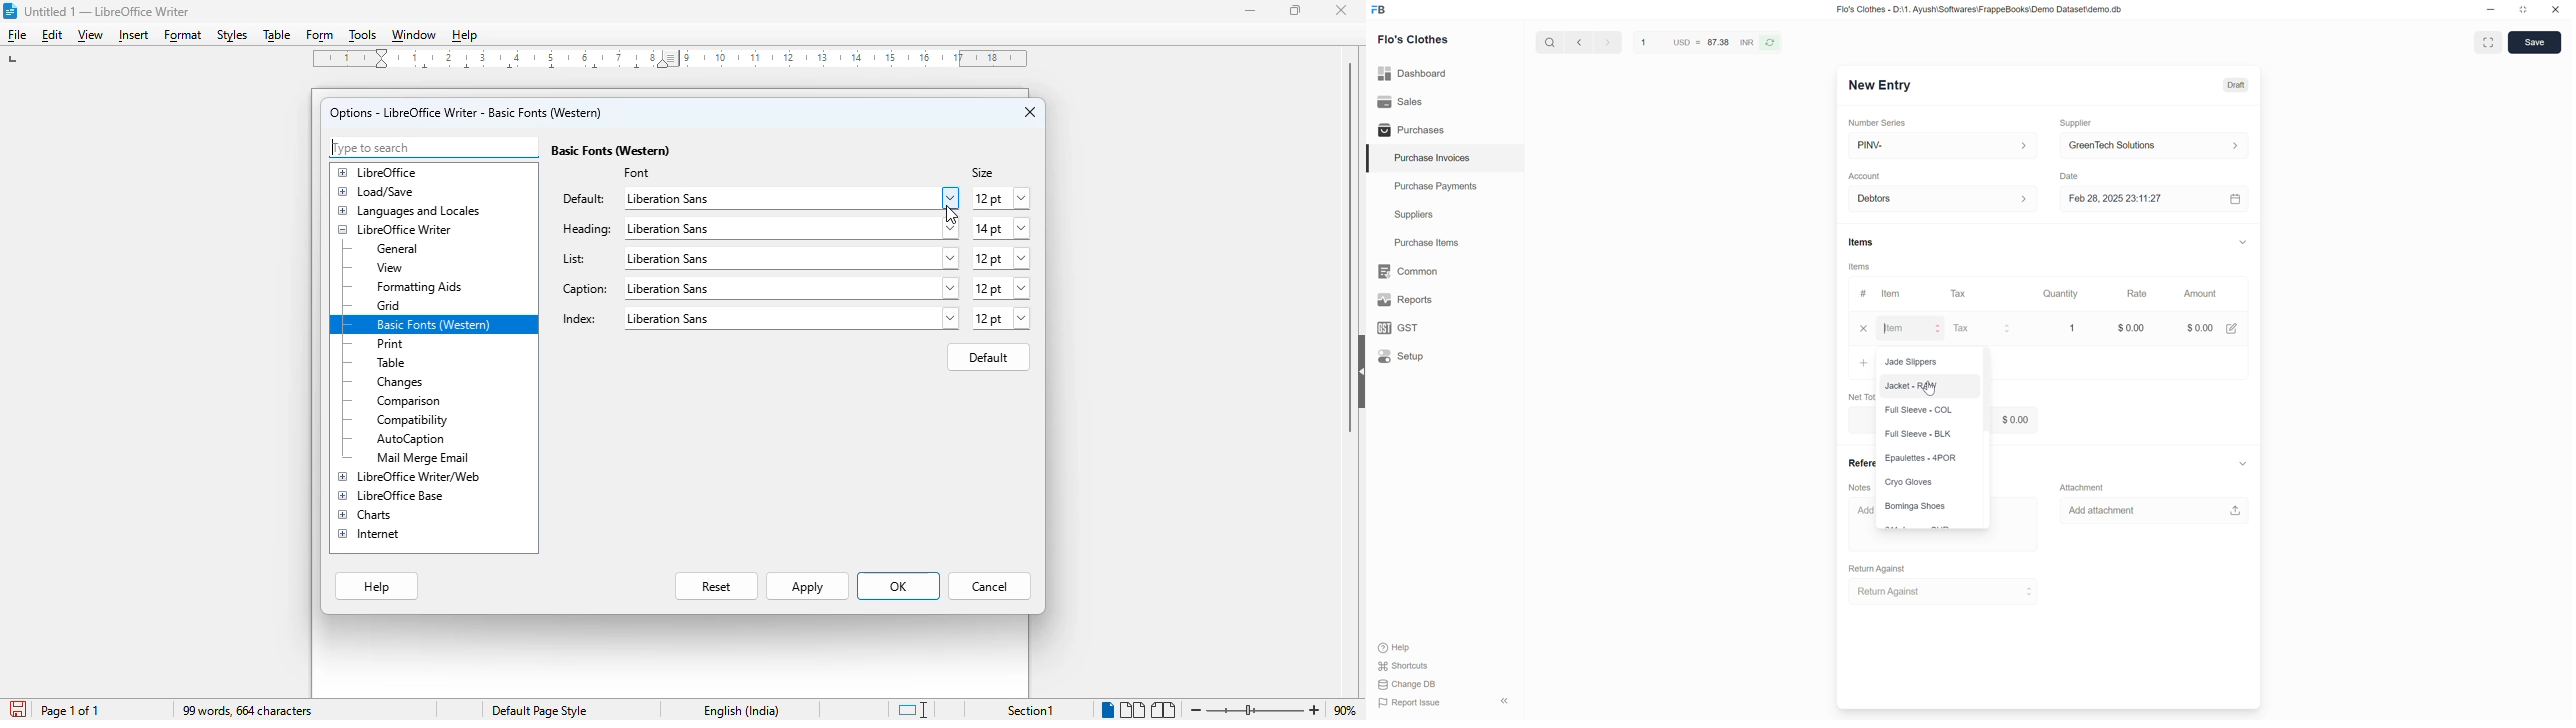  Describe the element at coordinates (2154, 511) in the screenshot. I see `Add attachment` at that location.